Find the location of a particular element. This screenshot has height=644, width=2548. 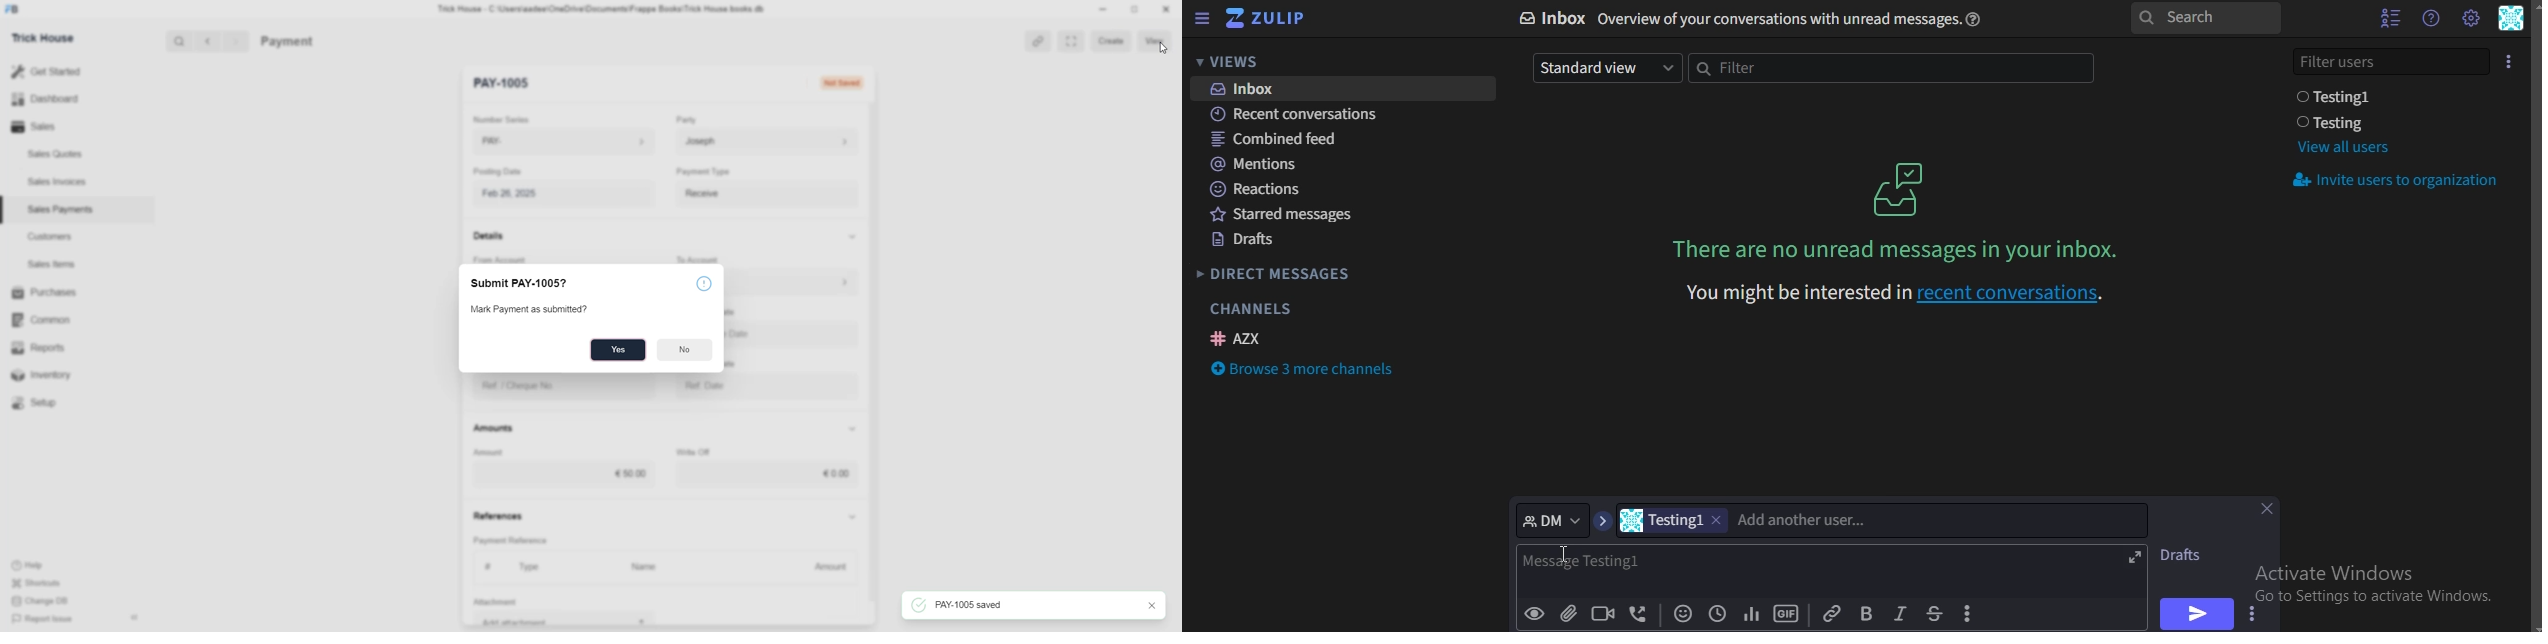

views is located at coordinates (1237, 62).